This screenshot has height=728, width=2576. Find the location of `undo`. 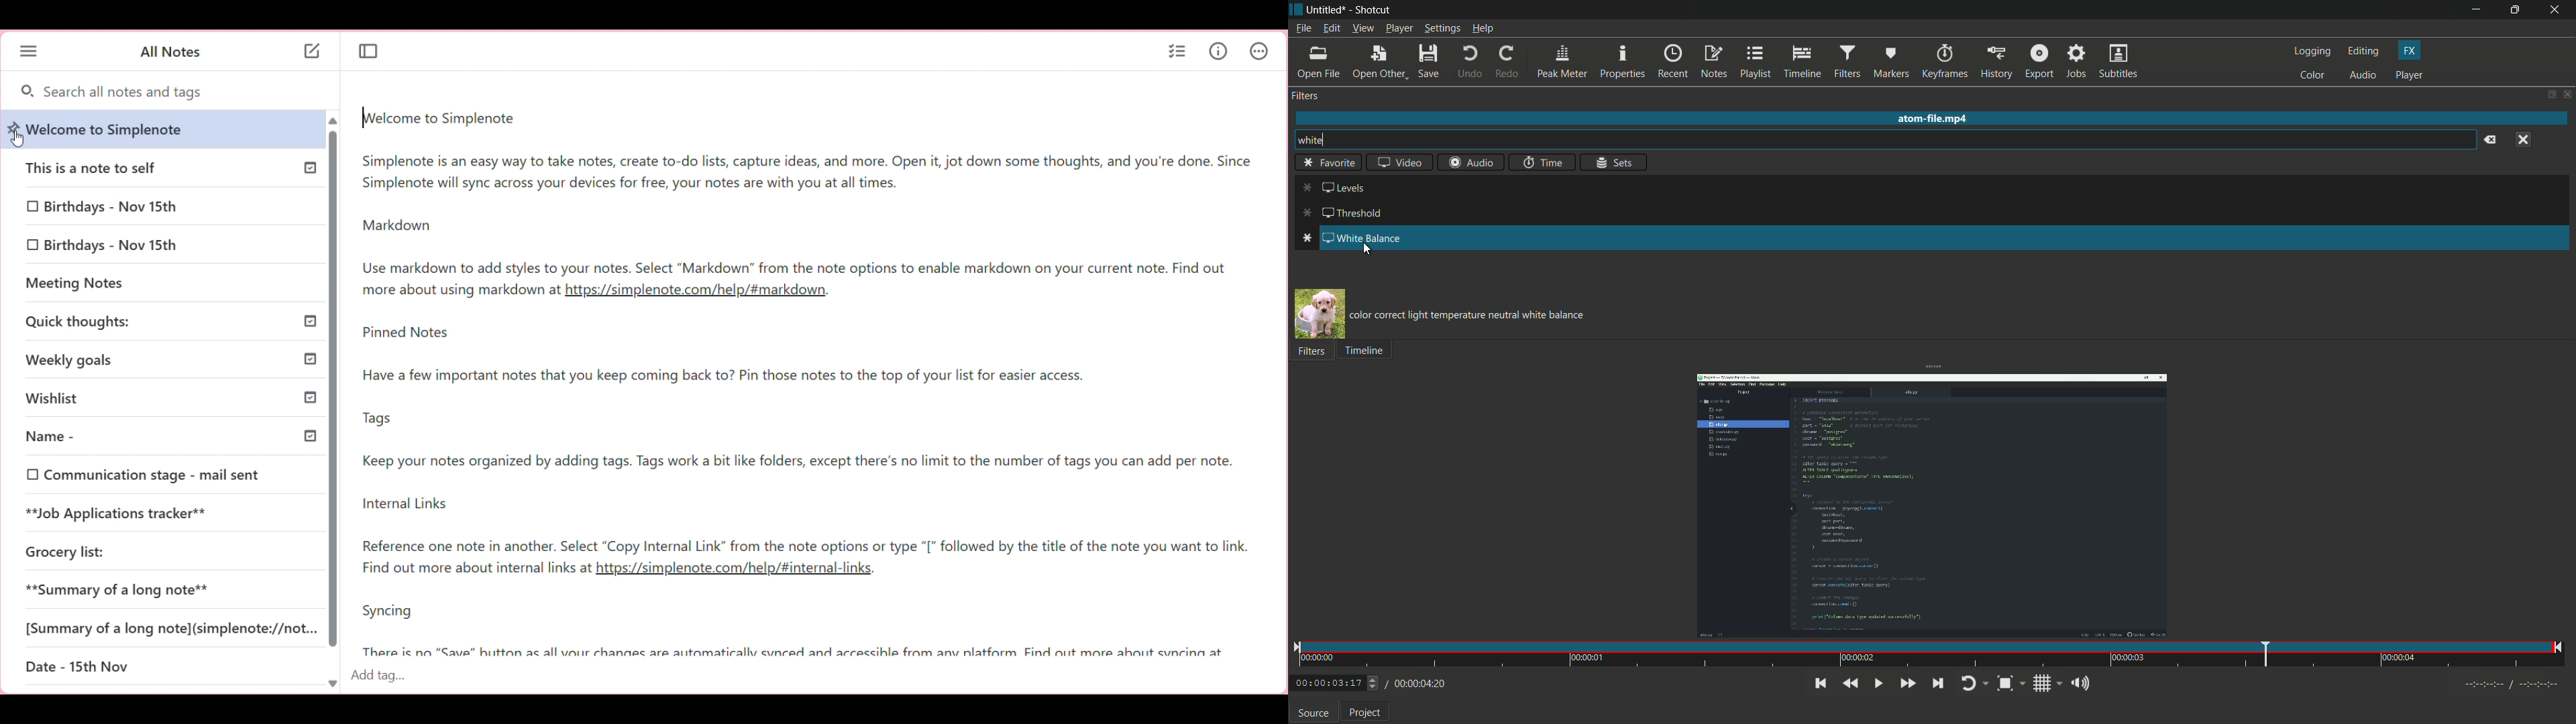

undo is located at coordinates (1468, 61).